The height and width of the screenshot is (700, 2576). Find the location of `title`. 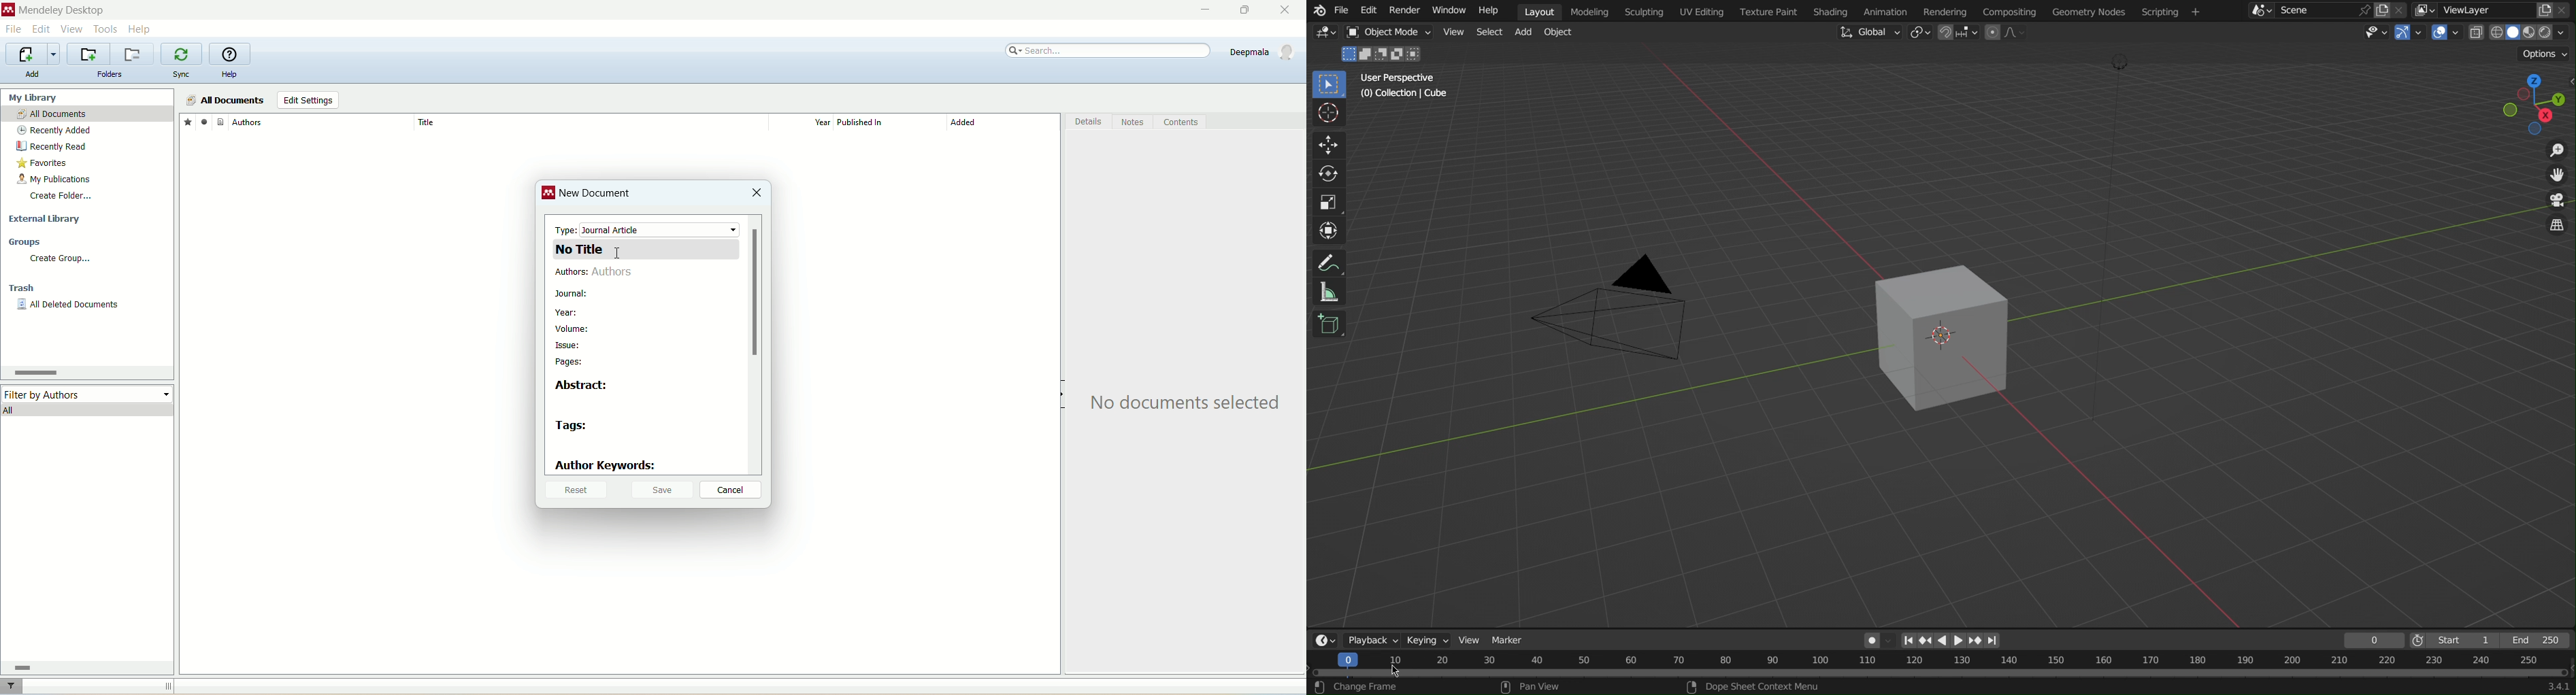

title is located at coordinates (646, 249).